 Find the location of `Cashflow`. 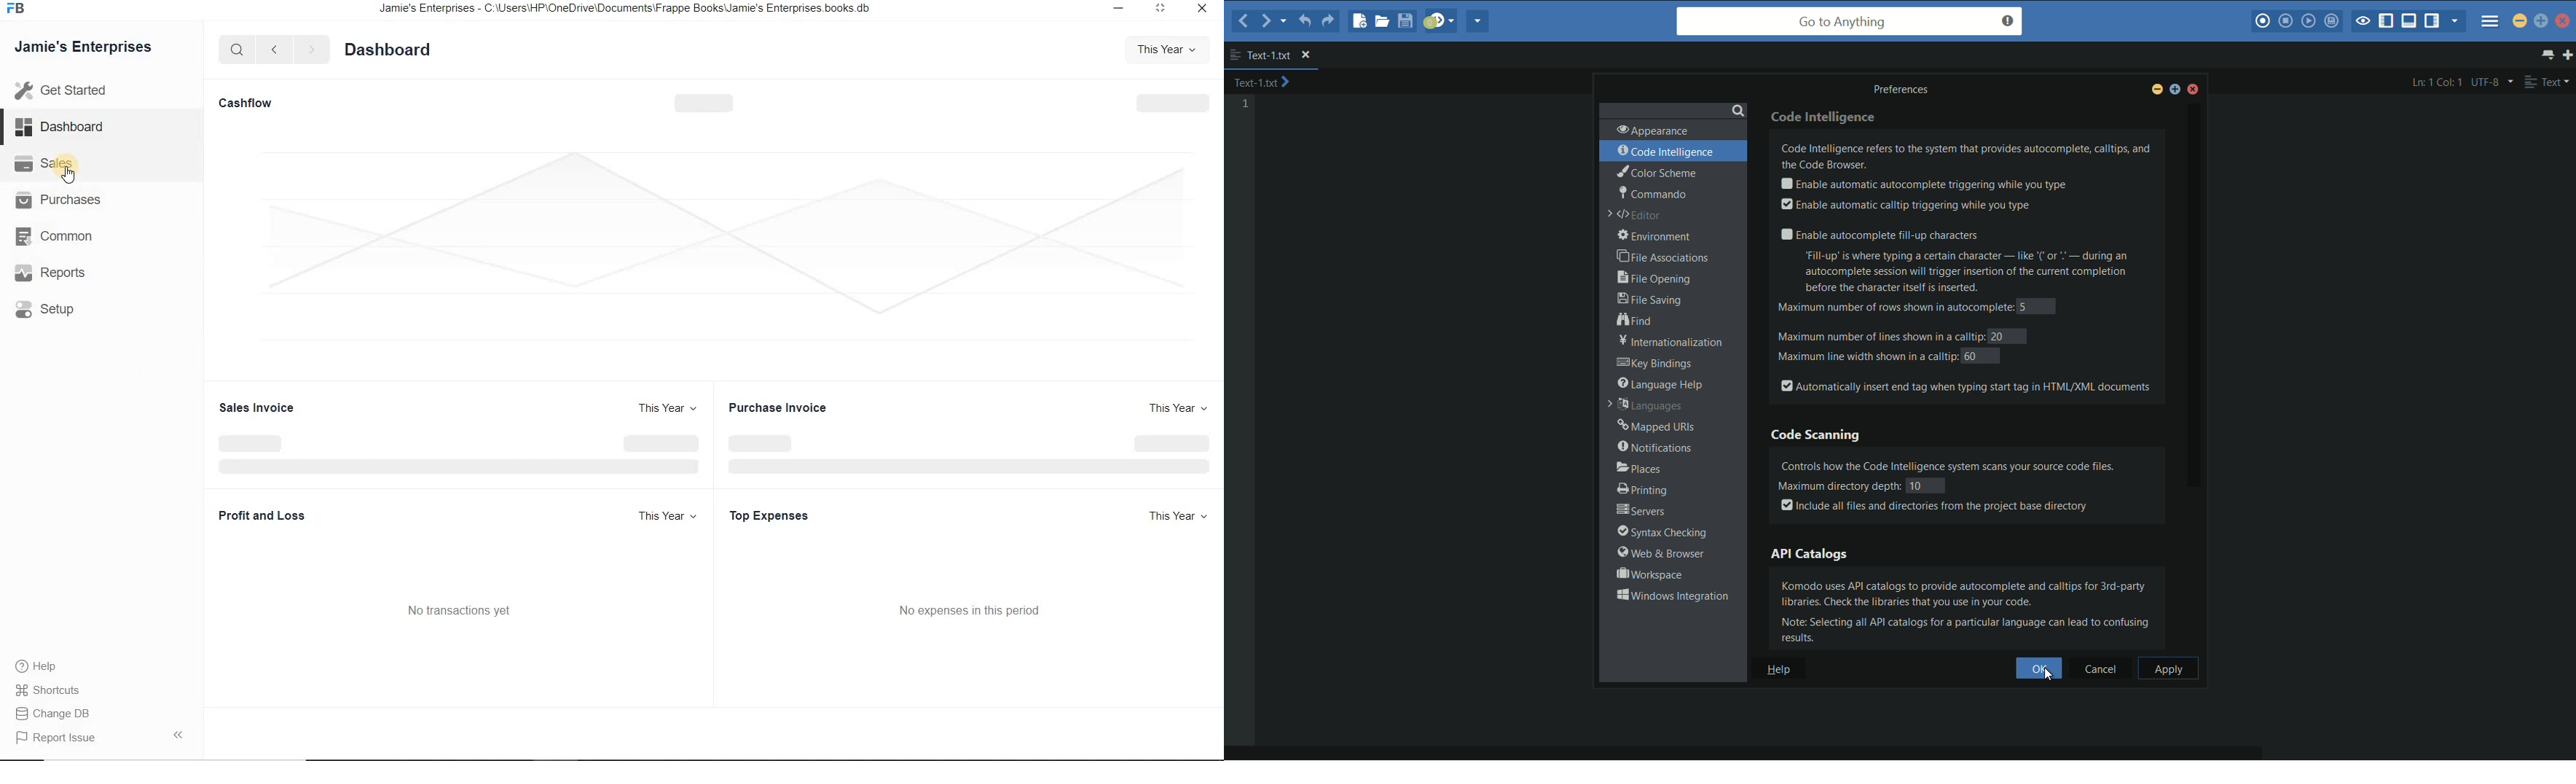

Cashflow is located at coordinates (242, 104).